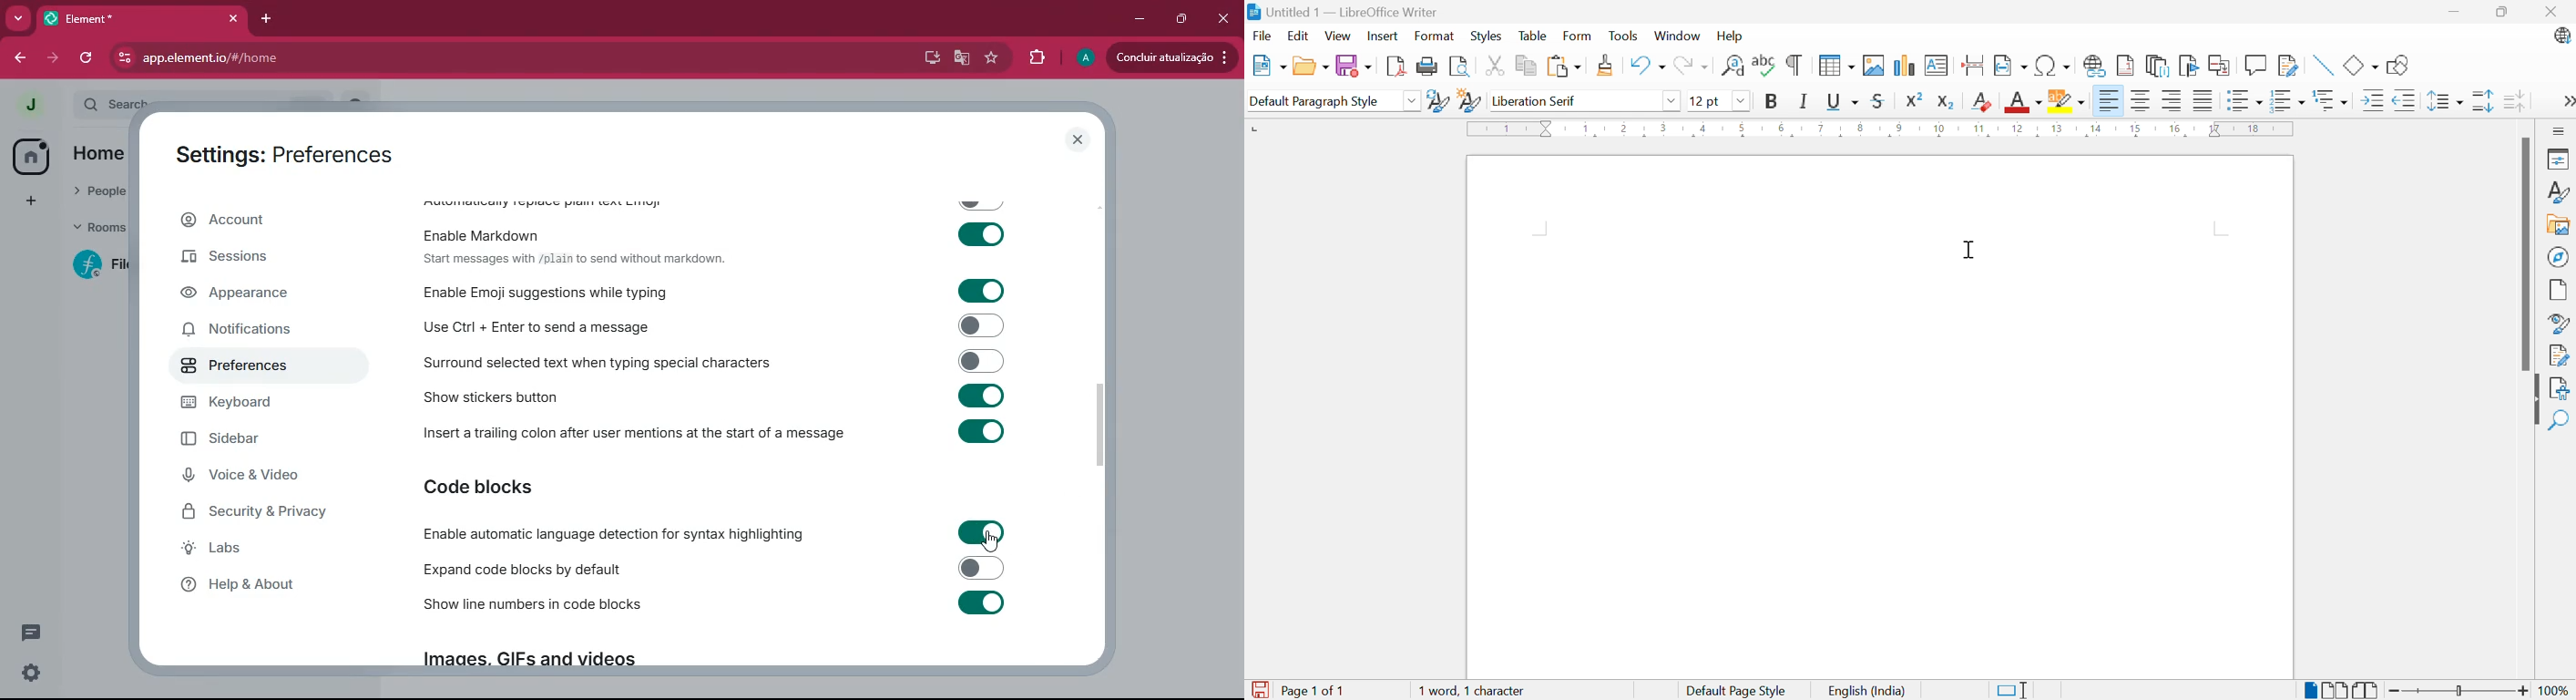  I want to click on English (India), so click(1871, 690).